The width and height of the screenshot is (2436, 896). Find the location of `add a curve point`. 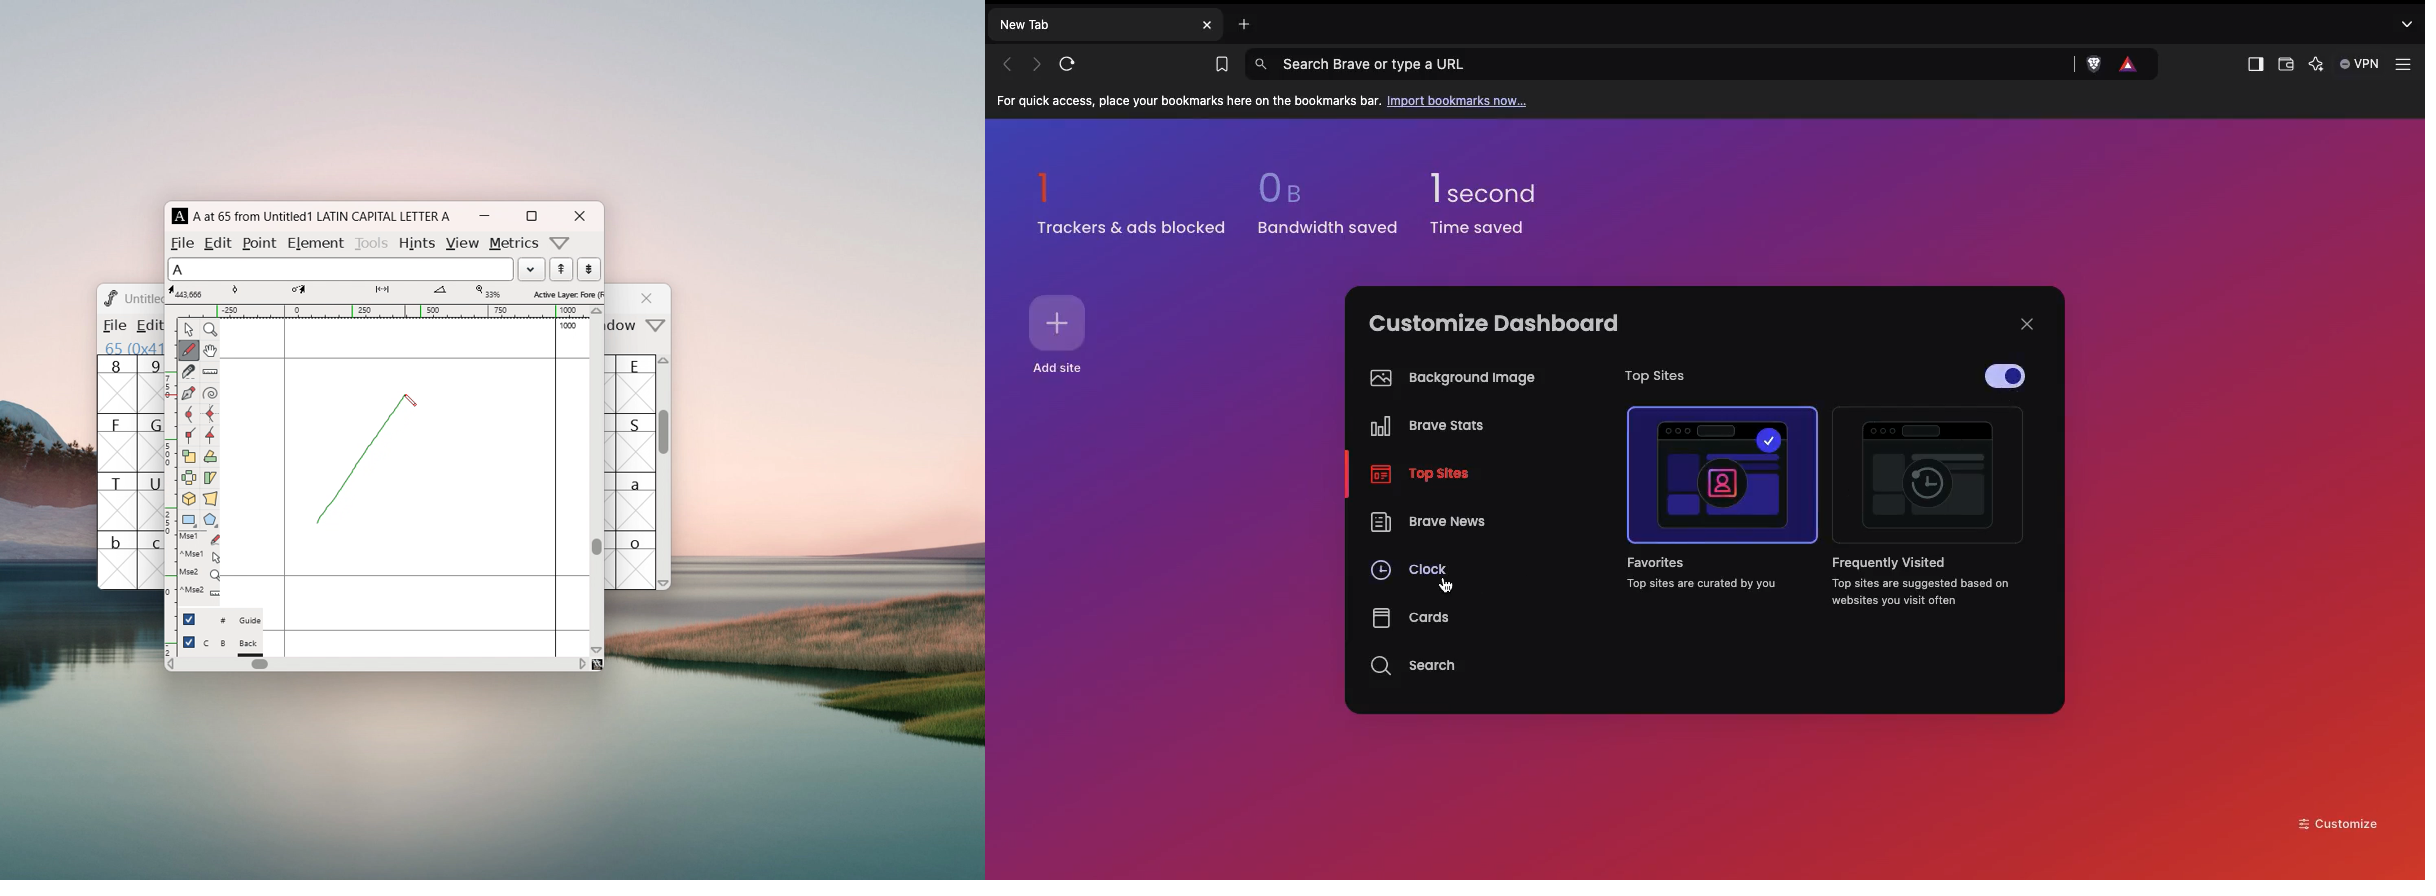

add a curve point is located at coordinates (188, 415).